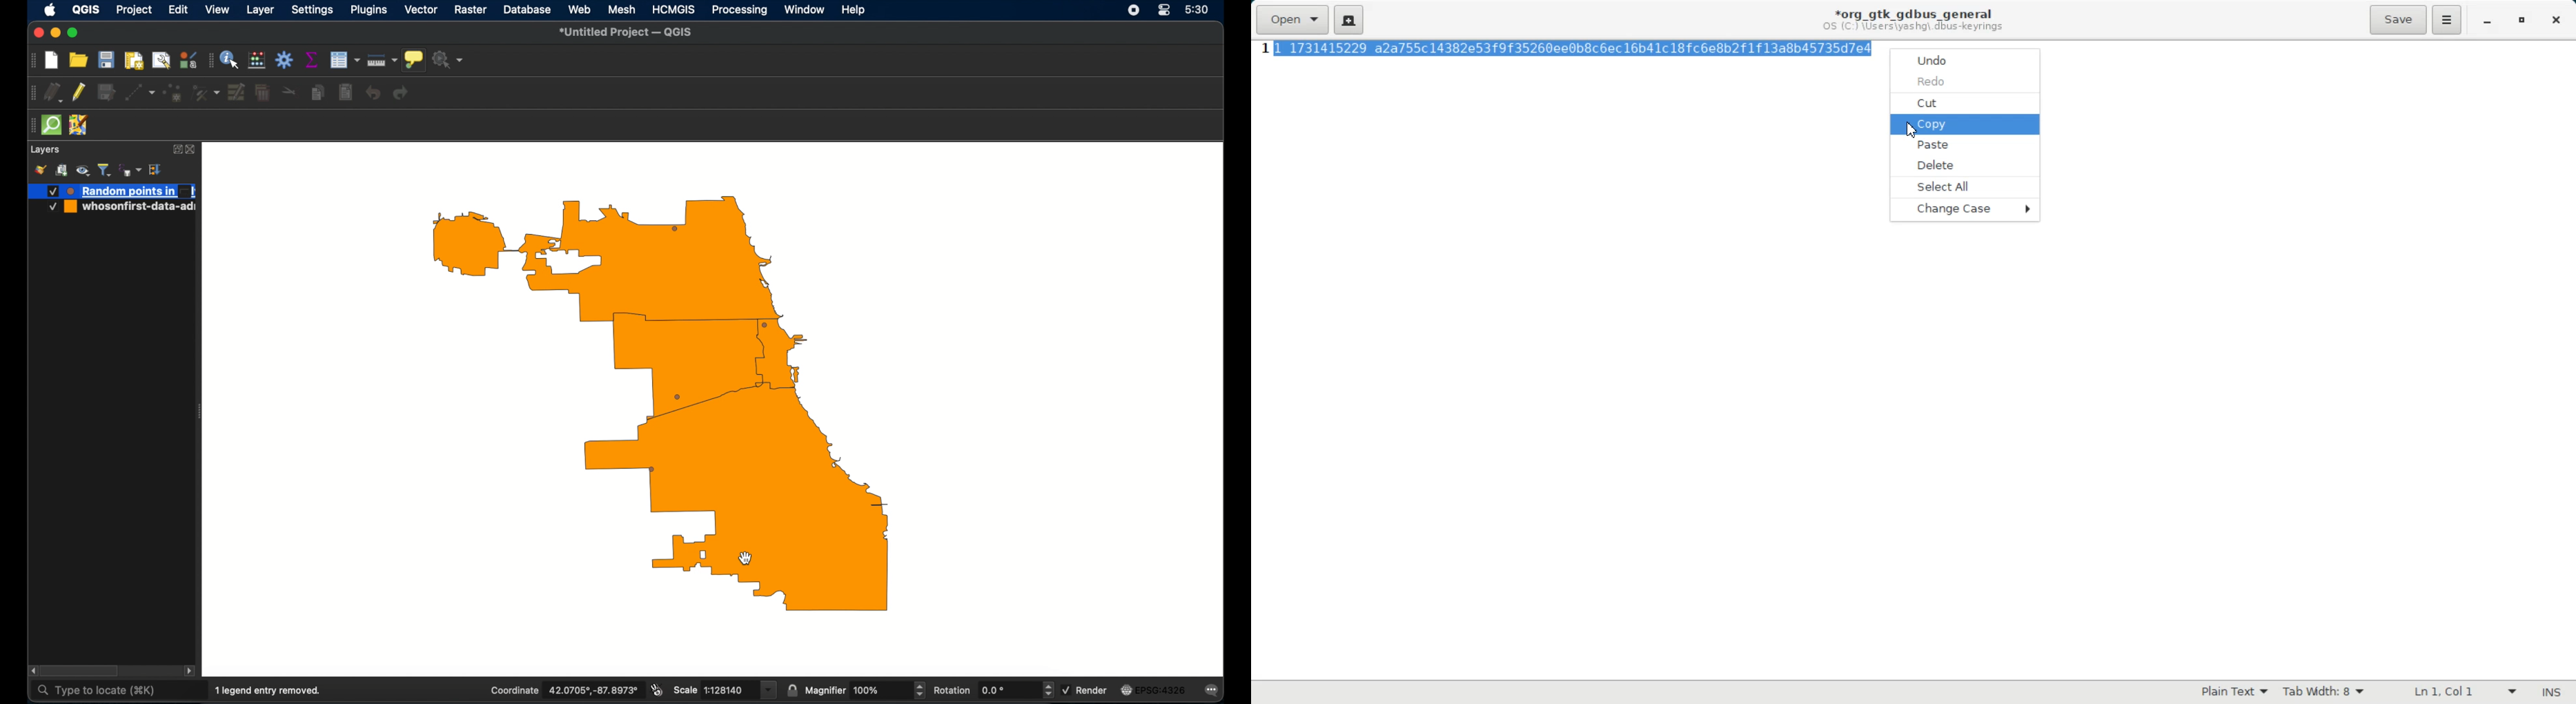 Image resolution: width=2576 pixels, height=728 pixels. I want to click on current edits, so click(53, 93).